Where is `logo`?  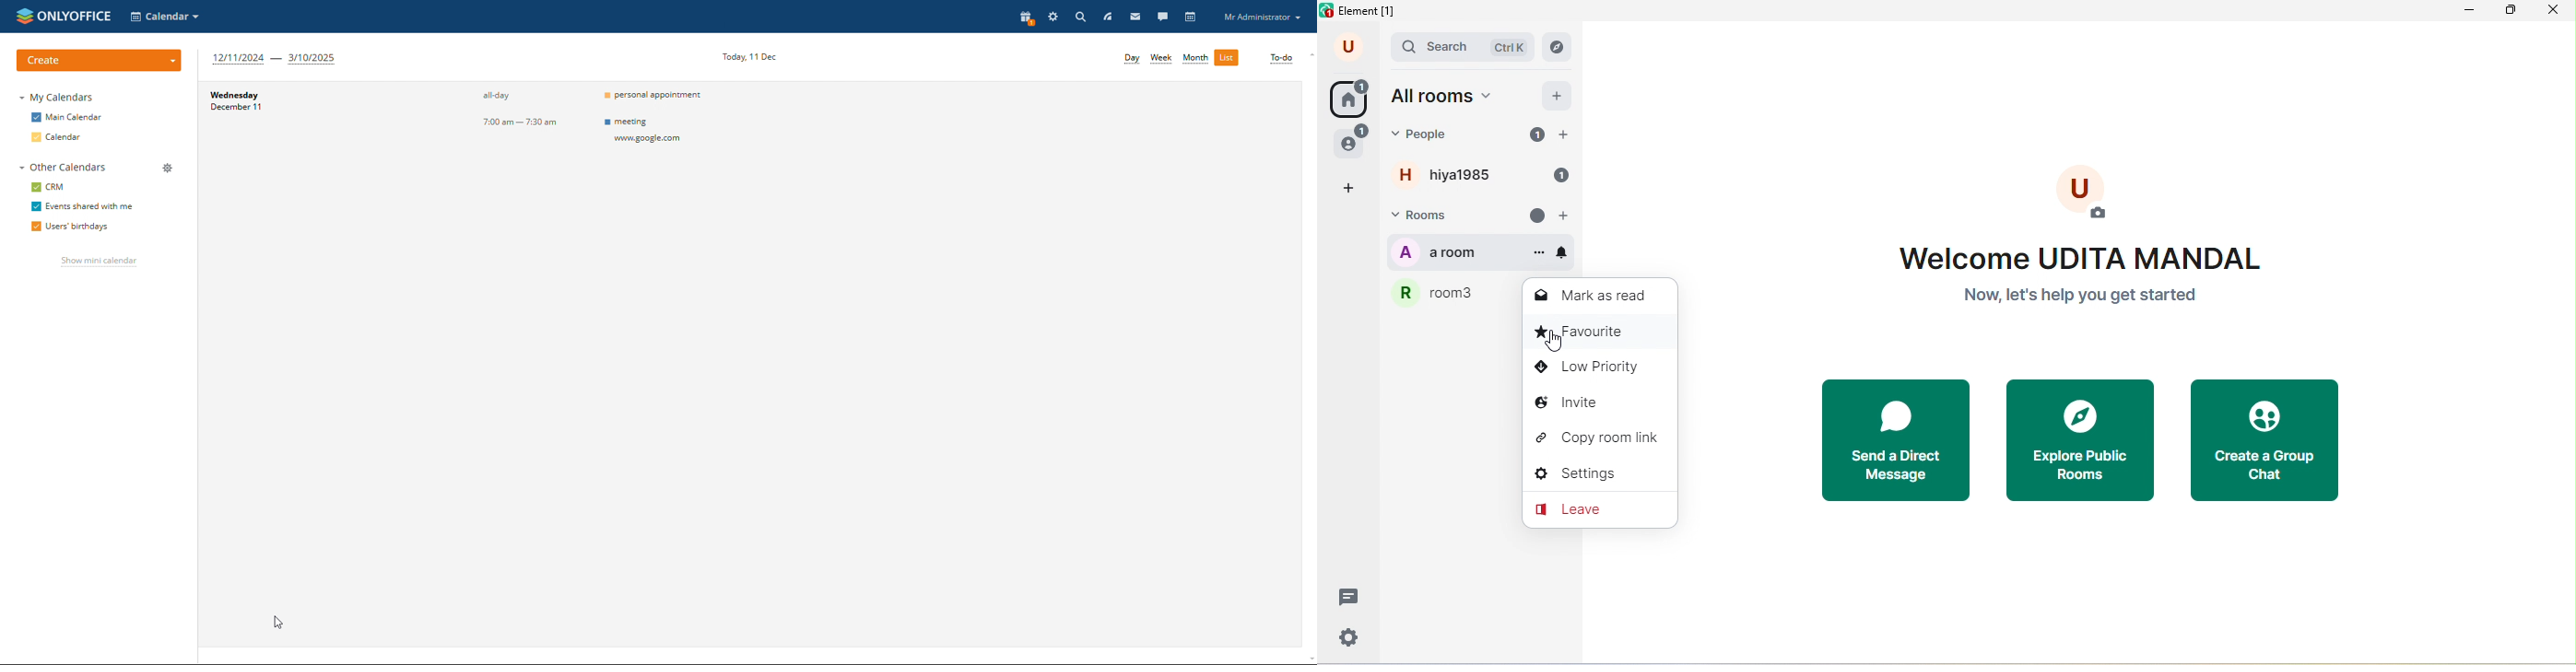 logo is located at coordinates (64, 16).